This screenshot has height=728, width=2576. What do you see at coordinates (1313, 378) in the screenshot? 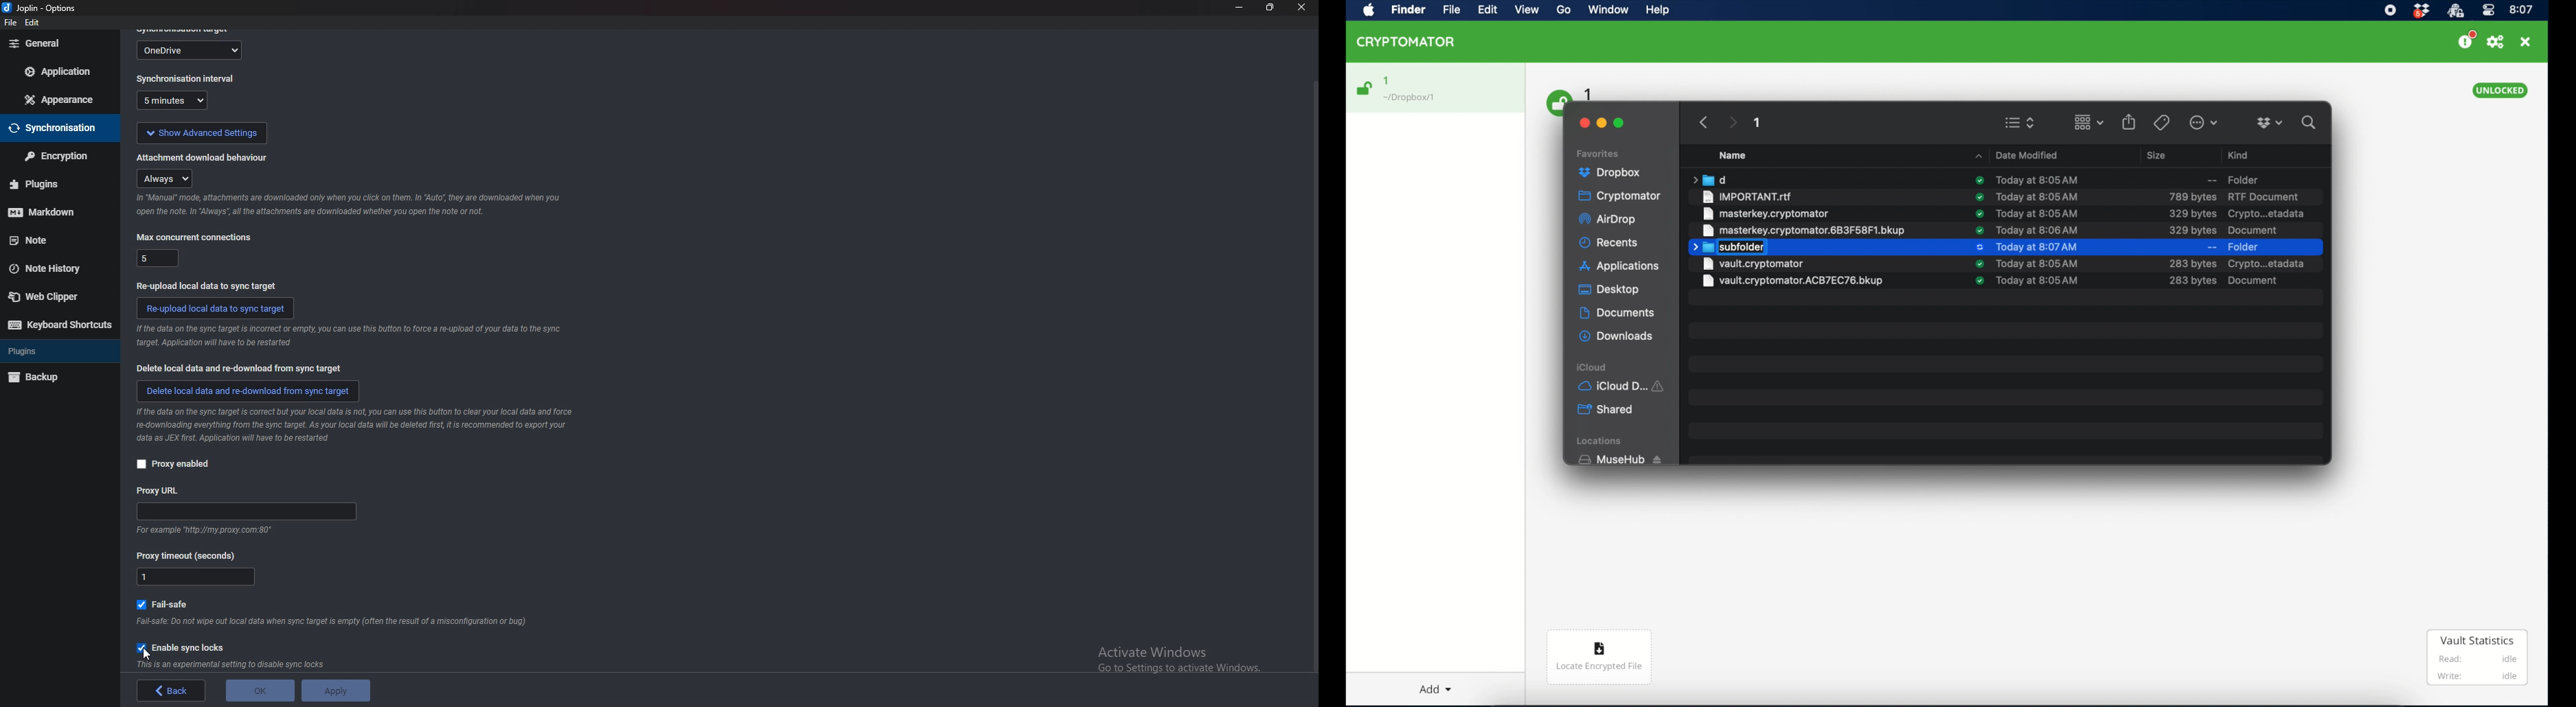
I see `scroll bar` at bounding box center [1313, 378].